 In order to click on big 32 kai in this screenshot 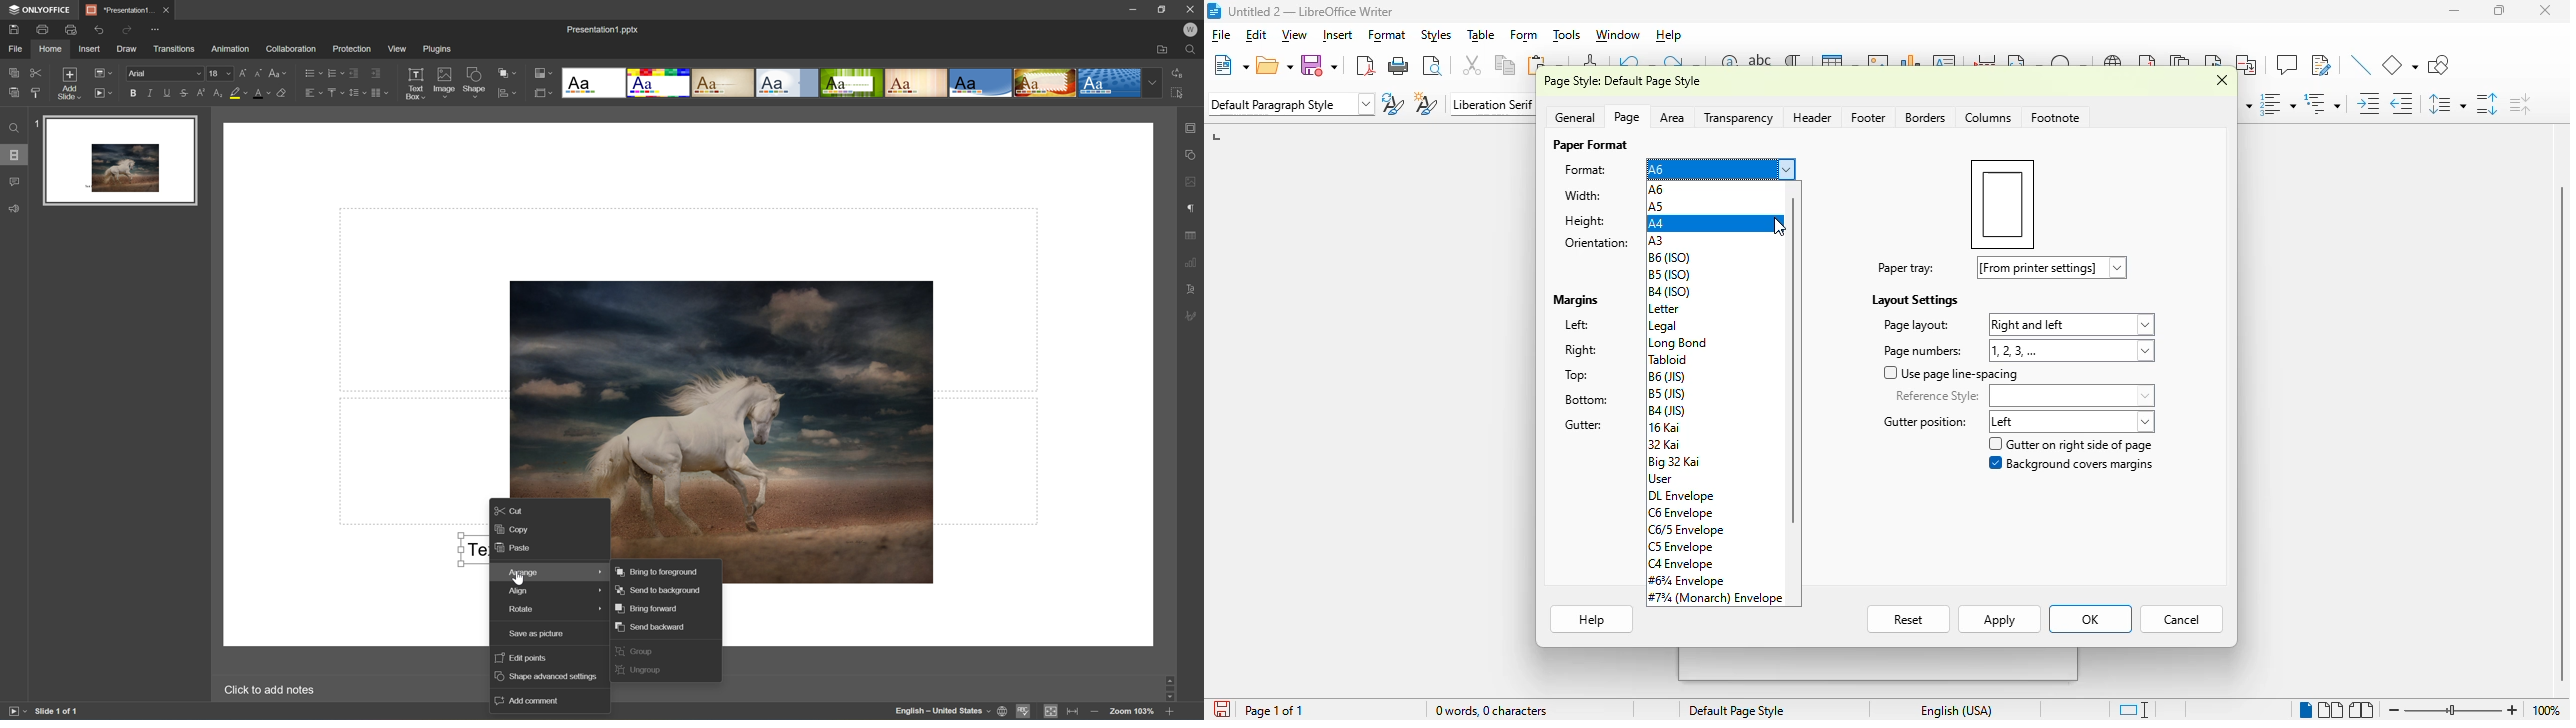, I will do `click(1676, 462)`.